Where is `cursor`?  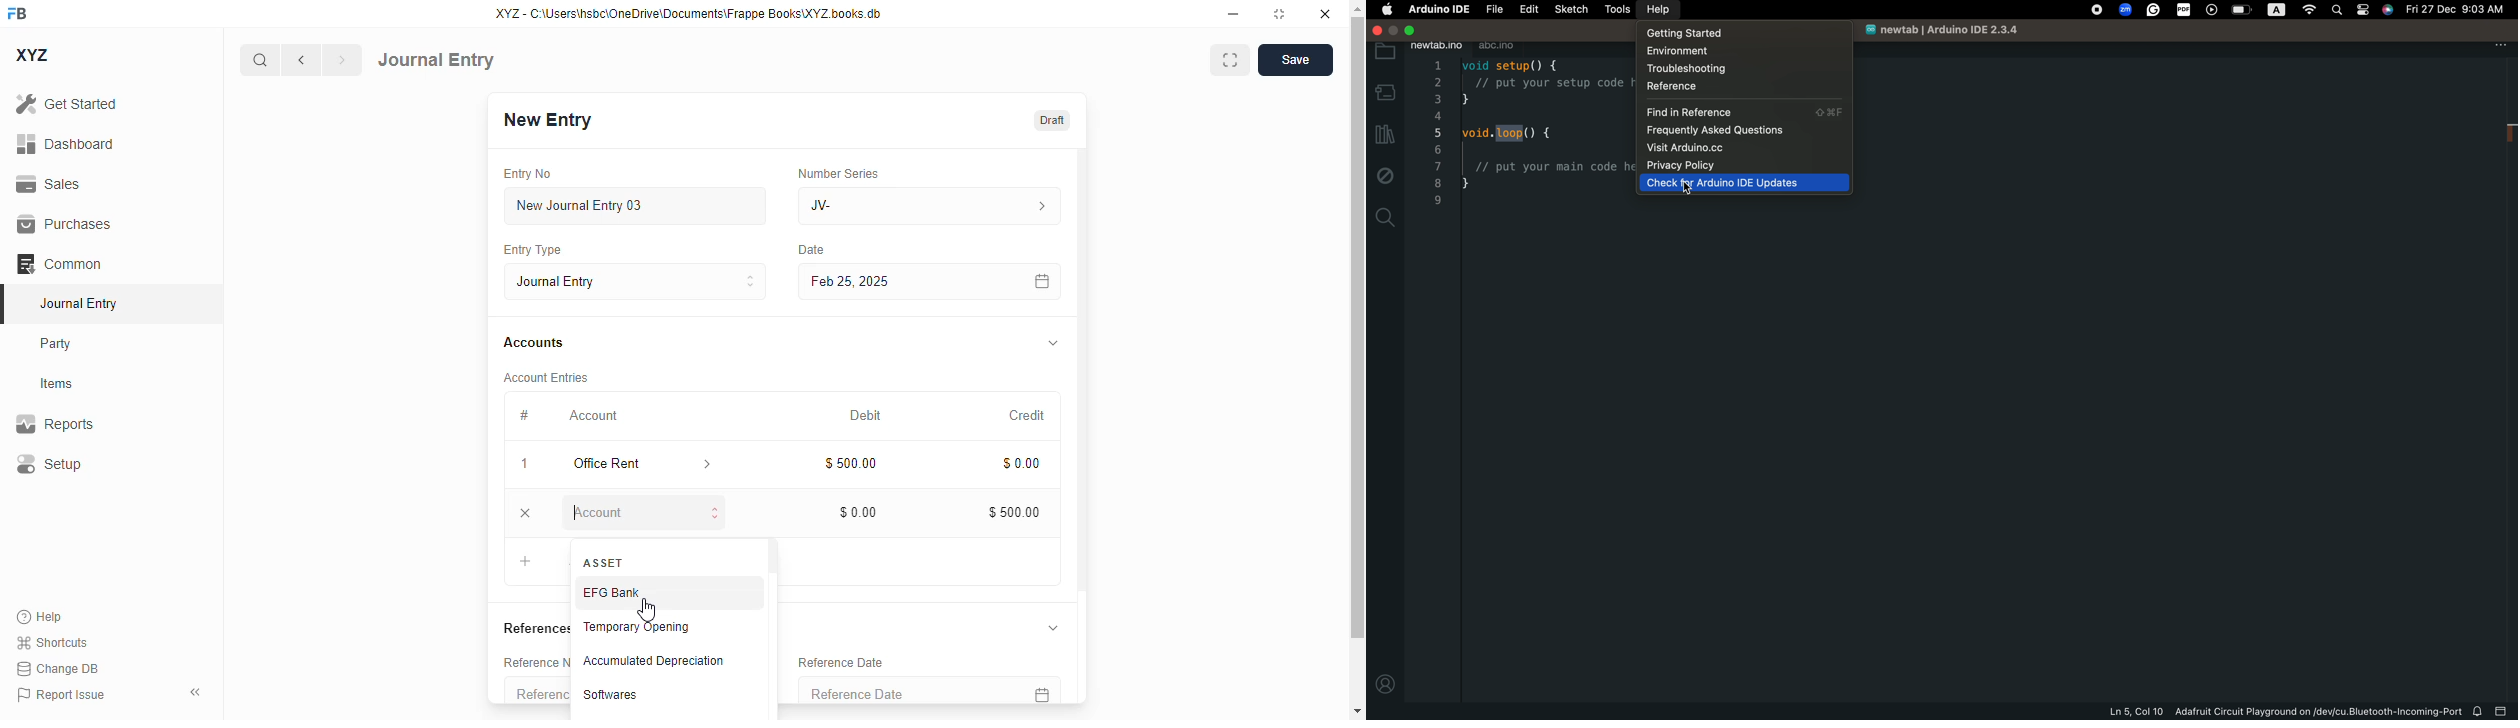 cursor is located at coordinates (646, 609).